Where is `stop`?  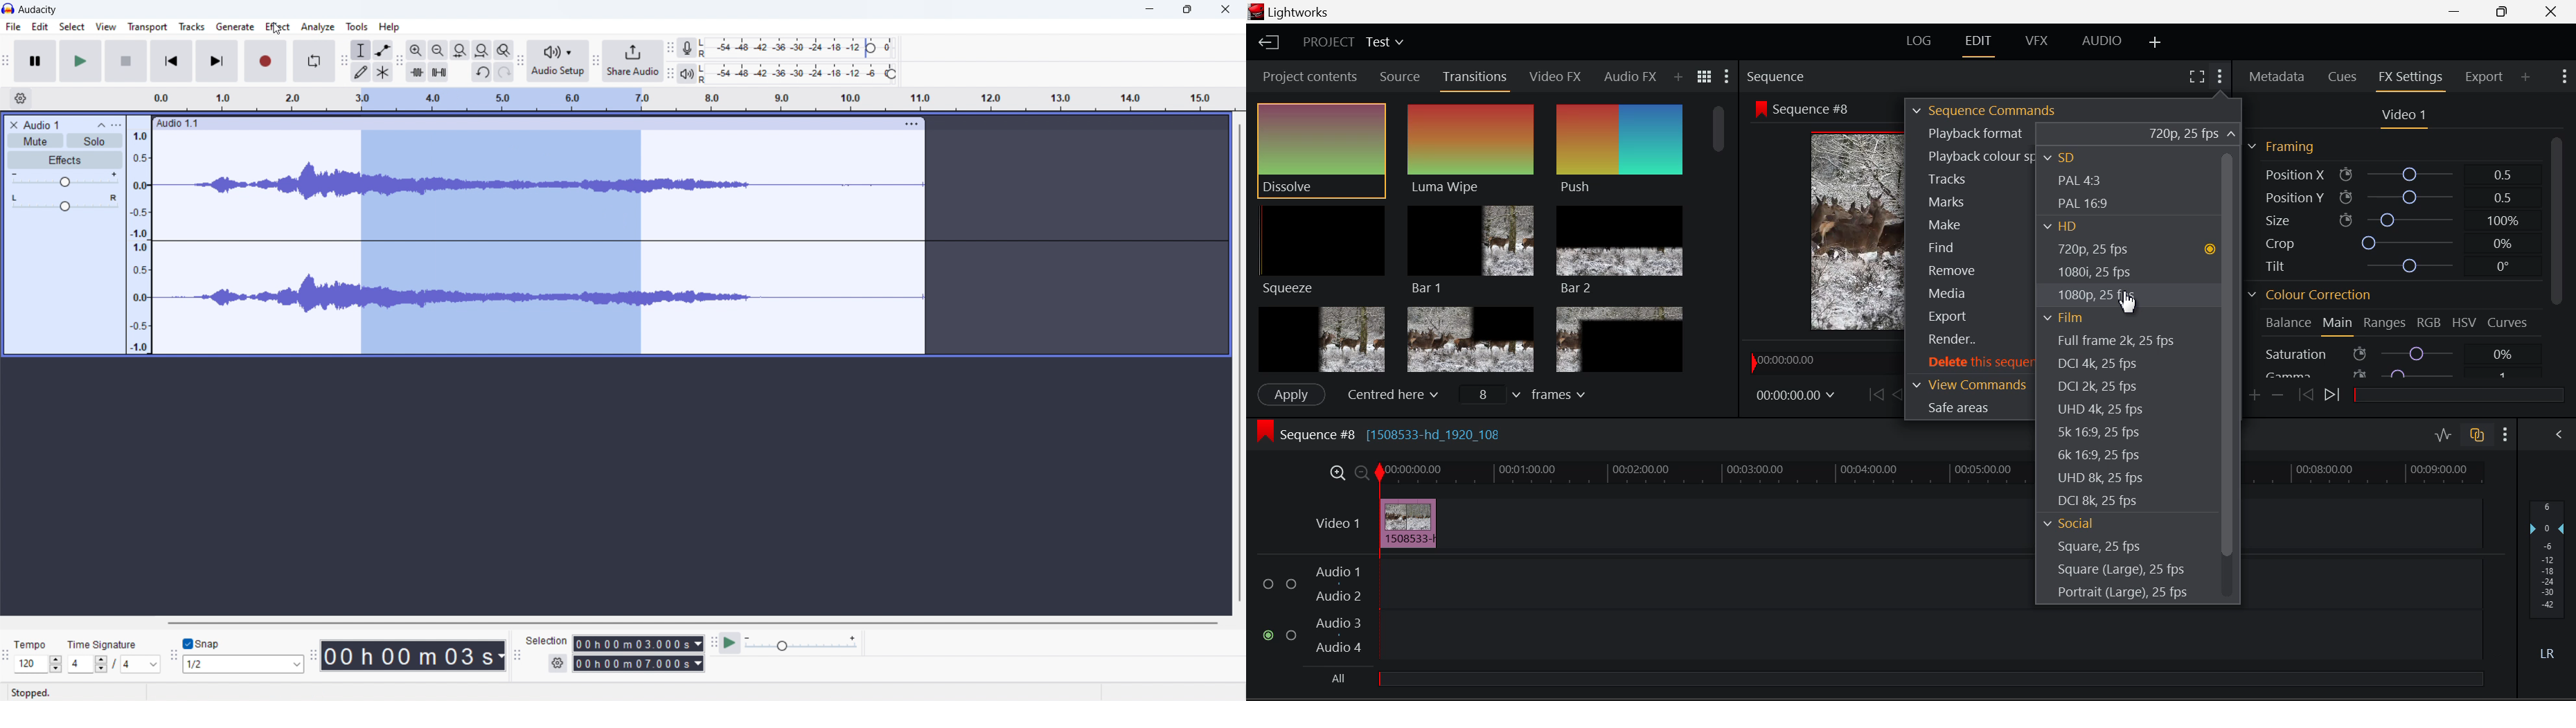
stop is located at coordinates (126, 60).